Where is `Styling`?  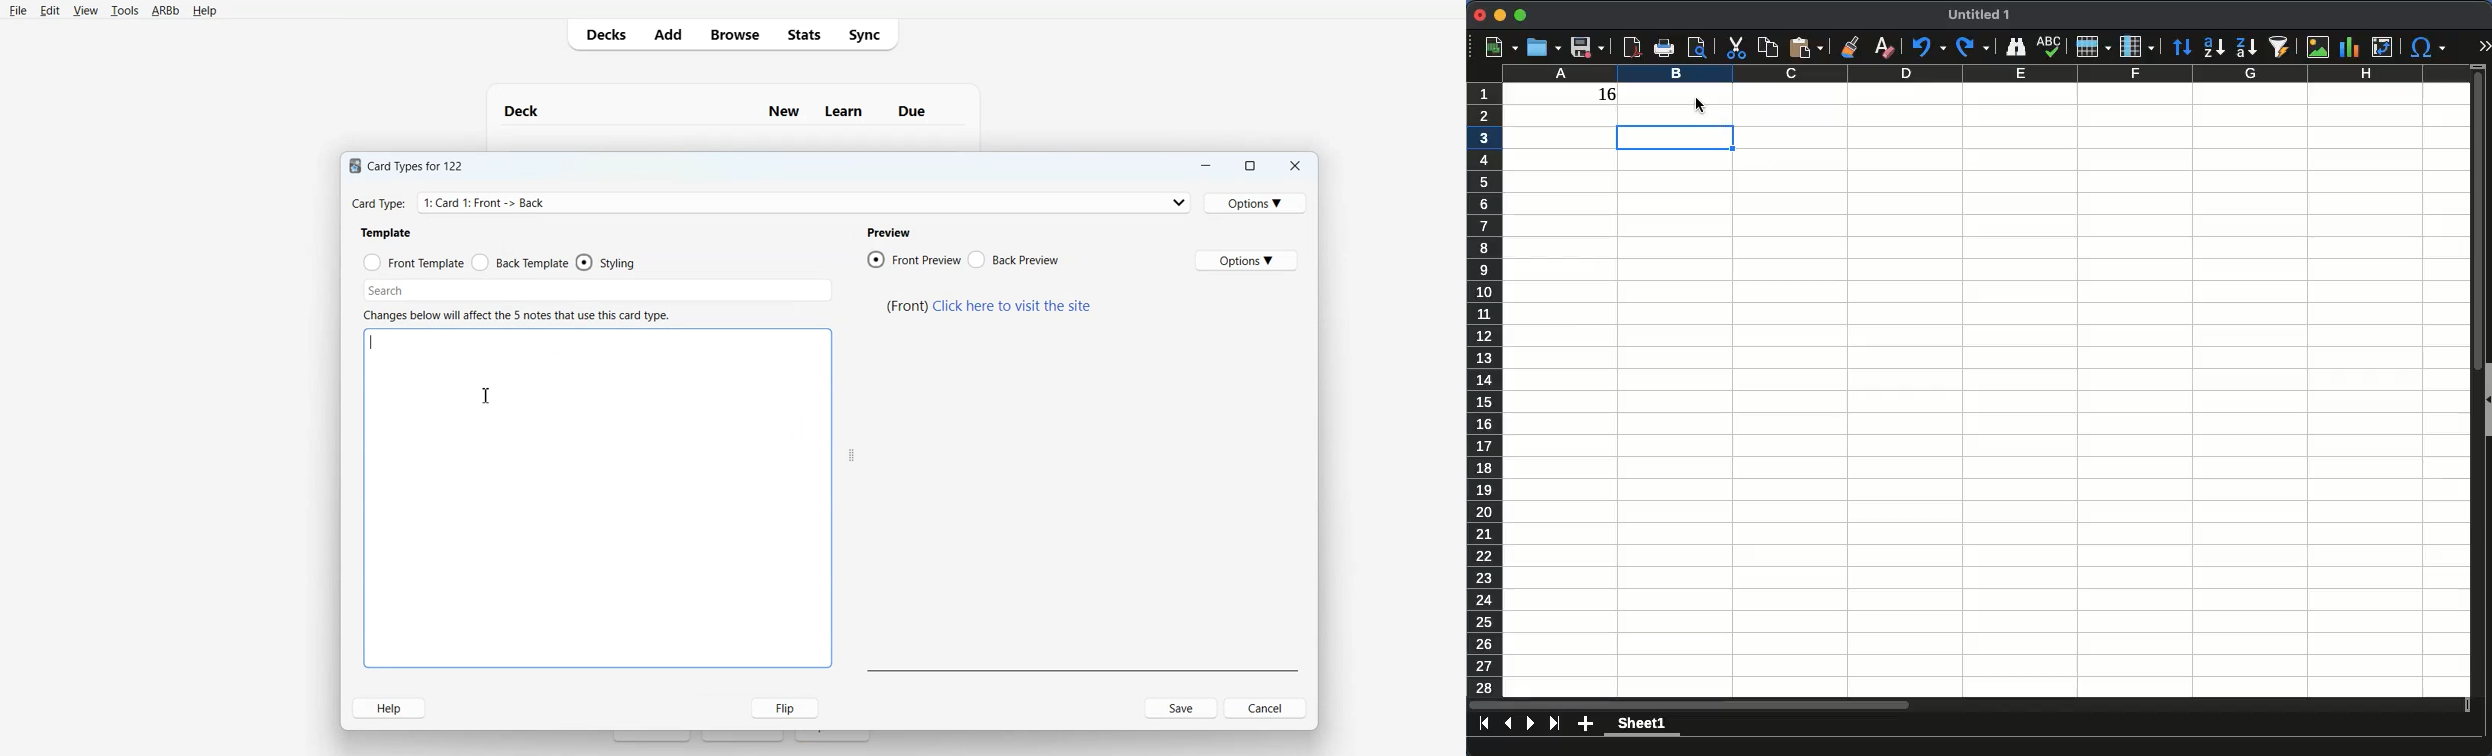
Styling is located at coordinates (609, 262).